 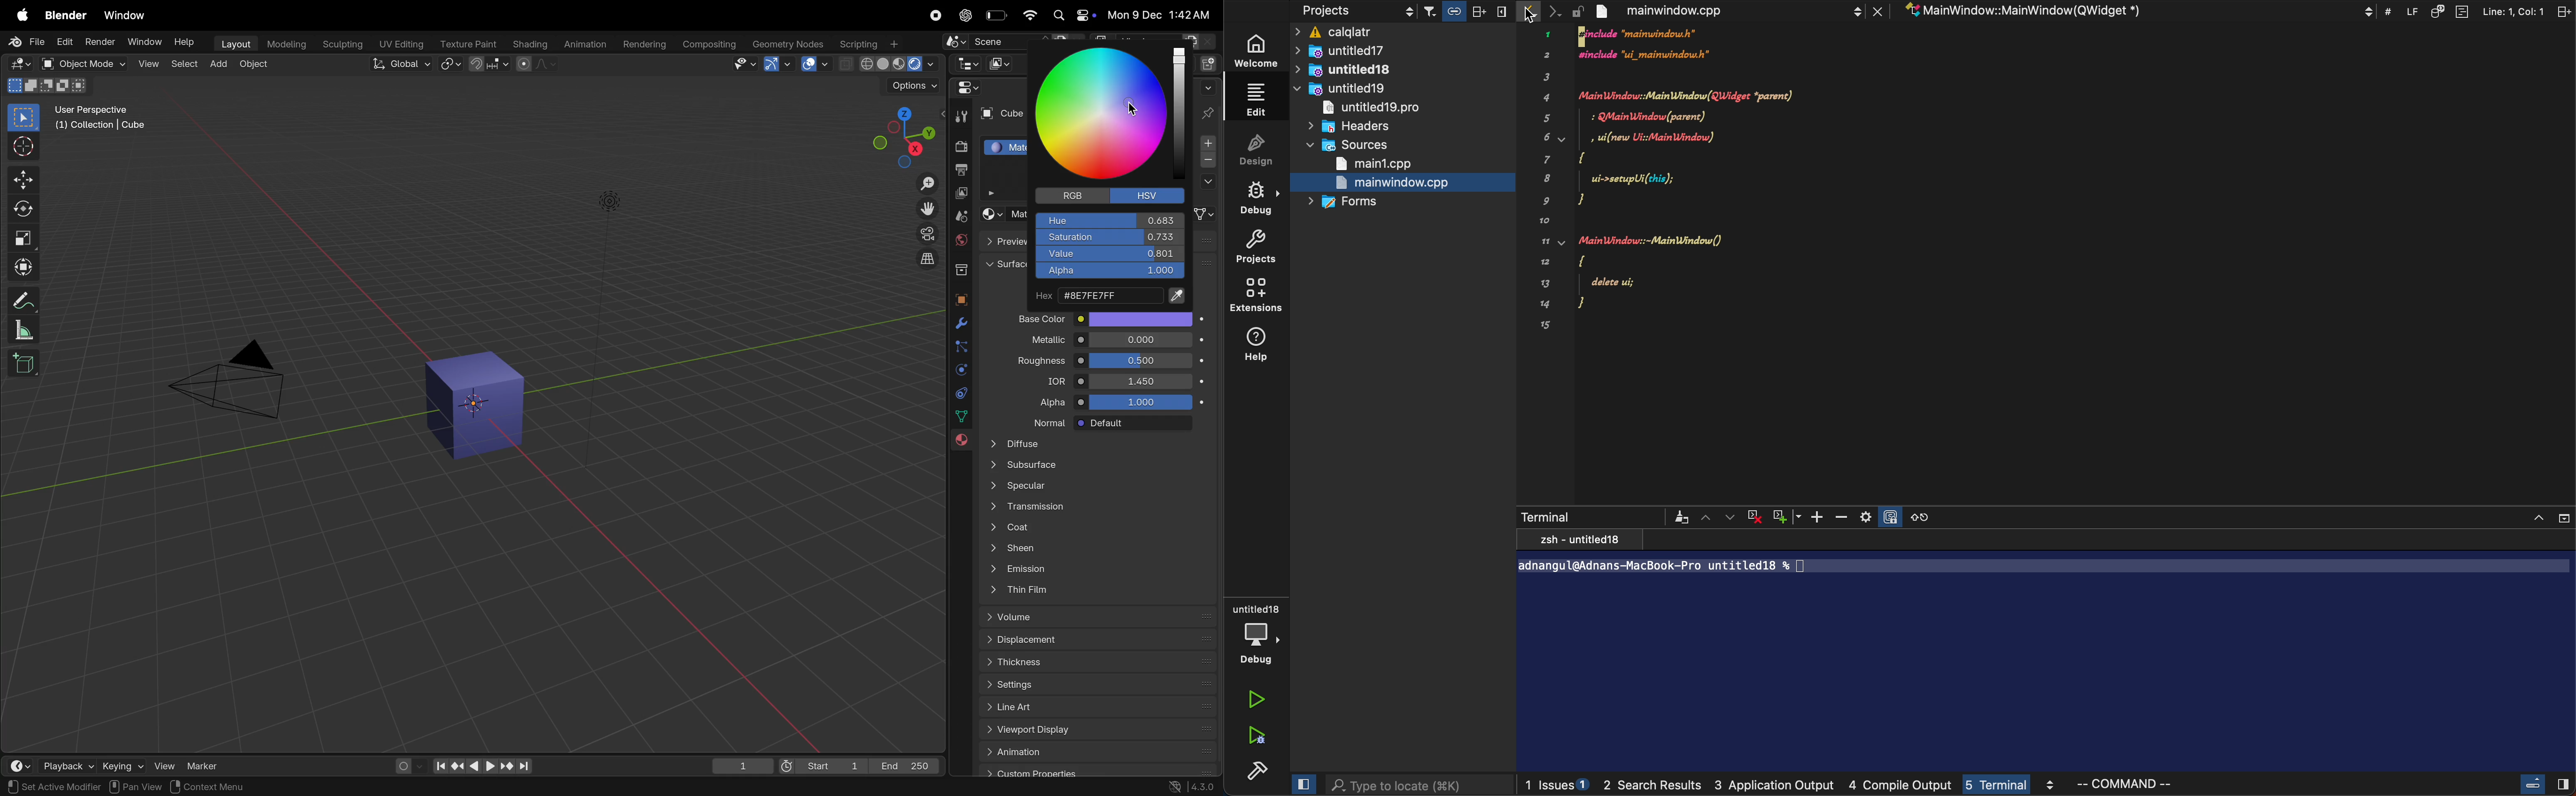 What do you see at coordinates (913, 87) in the screenshot?
I see `options` at bounding box center [913, 87].